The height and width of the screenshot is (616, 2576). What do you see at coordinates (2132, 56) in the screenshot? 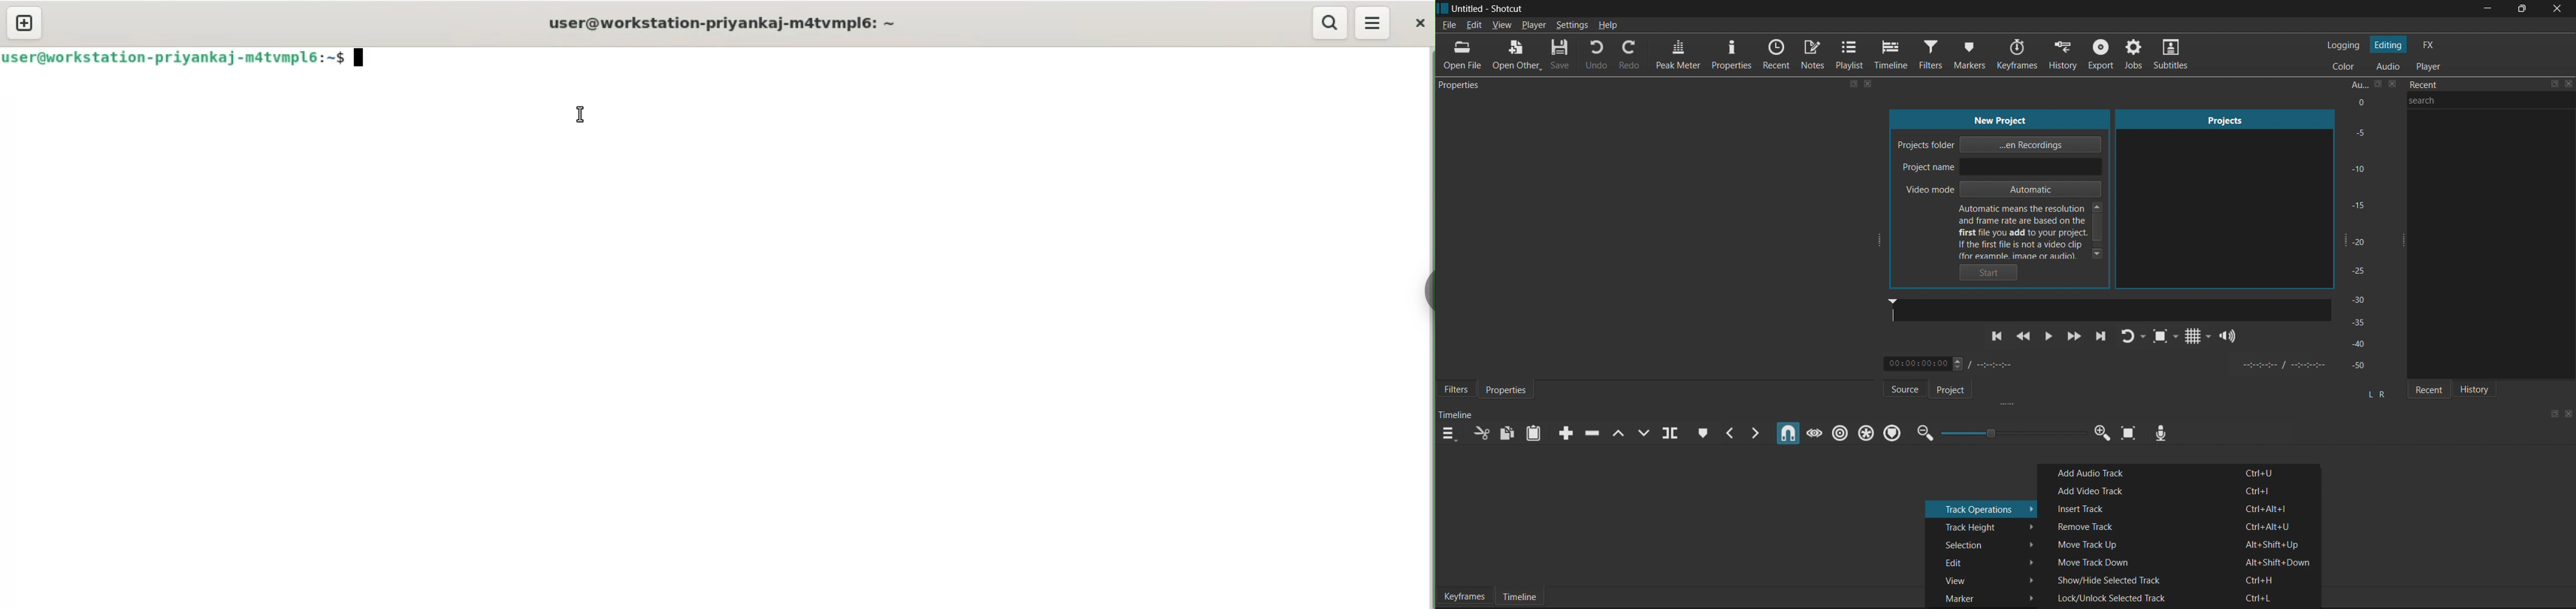
I see `Jobs` at bounding box center [2132, 56].